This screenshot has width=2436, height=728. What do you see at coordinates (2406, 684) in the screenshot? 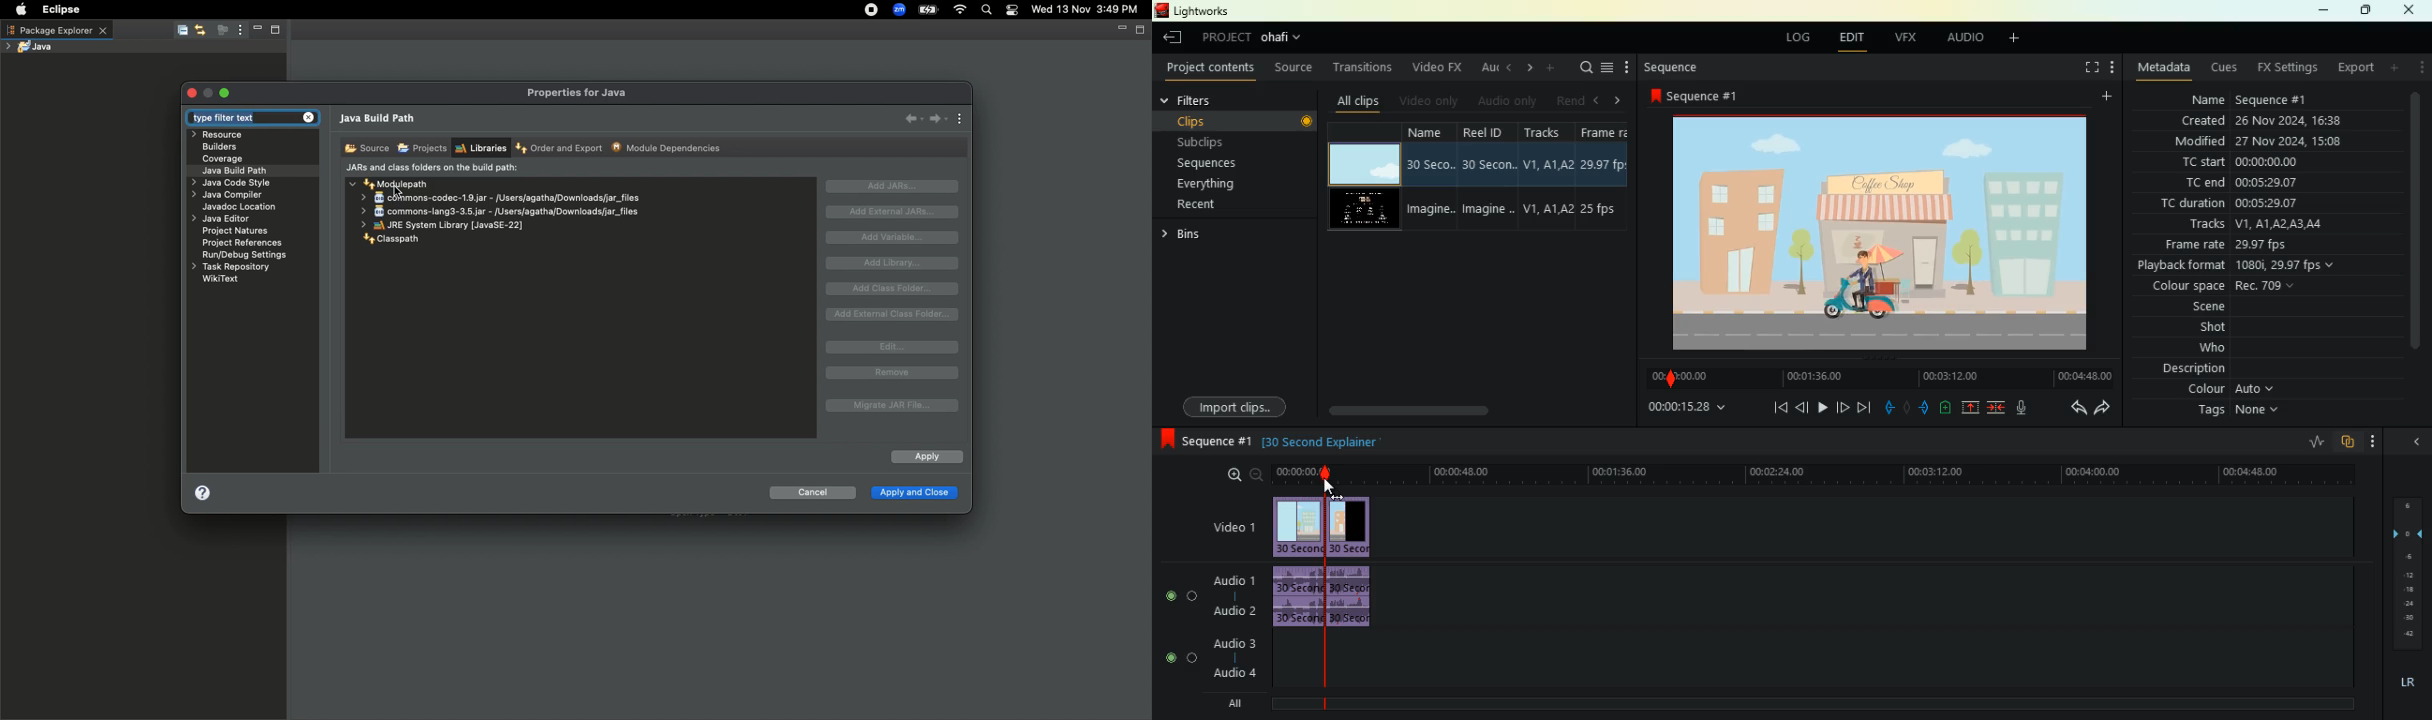
I see `lr` at bounding box center [2406, 684].